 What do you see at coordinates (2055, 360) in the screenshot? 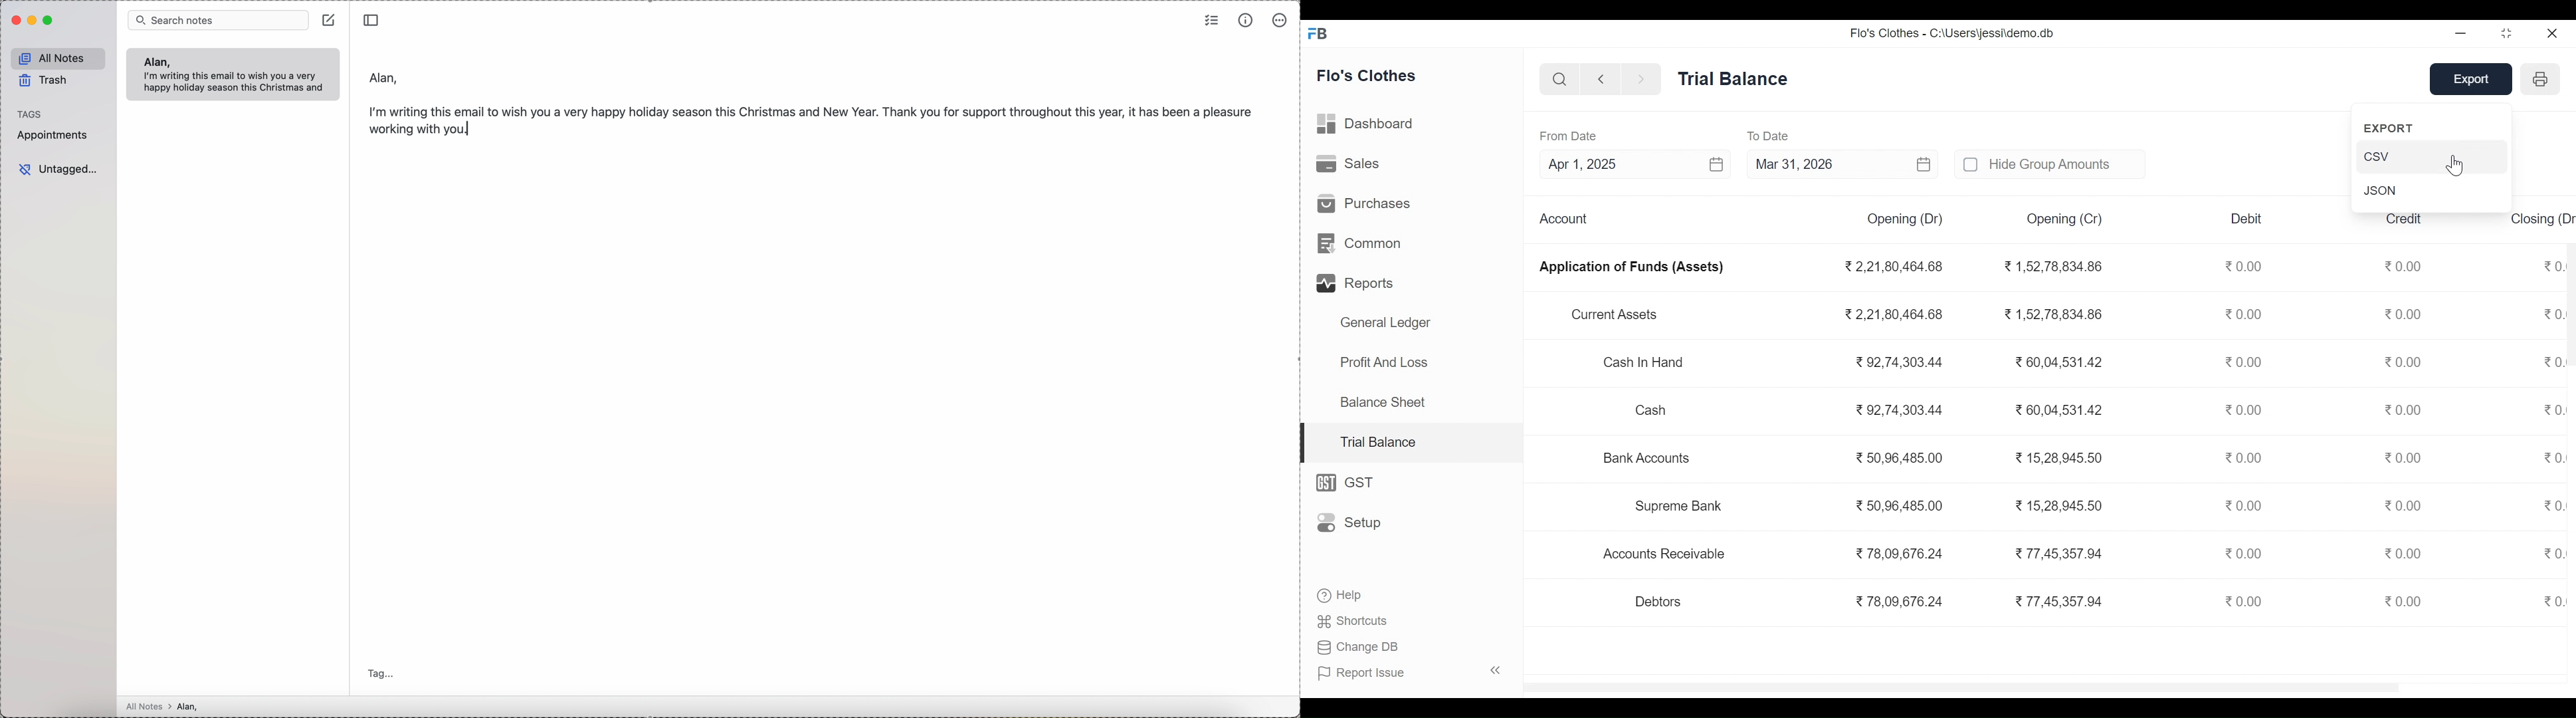
I see `60,04,531.42` at bounding box center [2055, 360].